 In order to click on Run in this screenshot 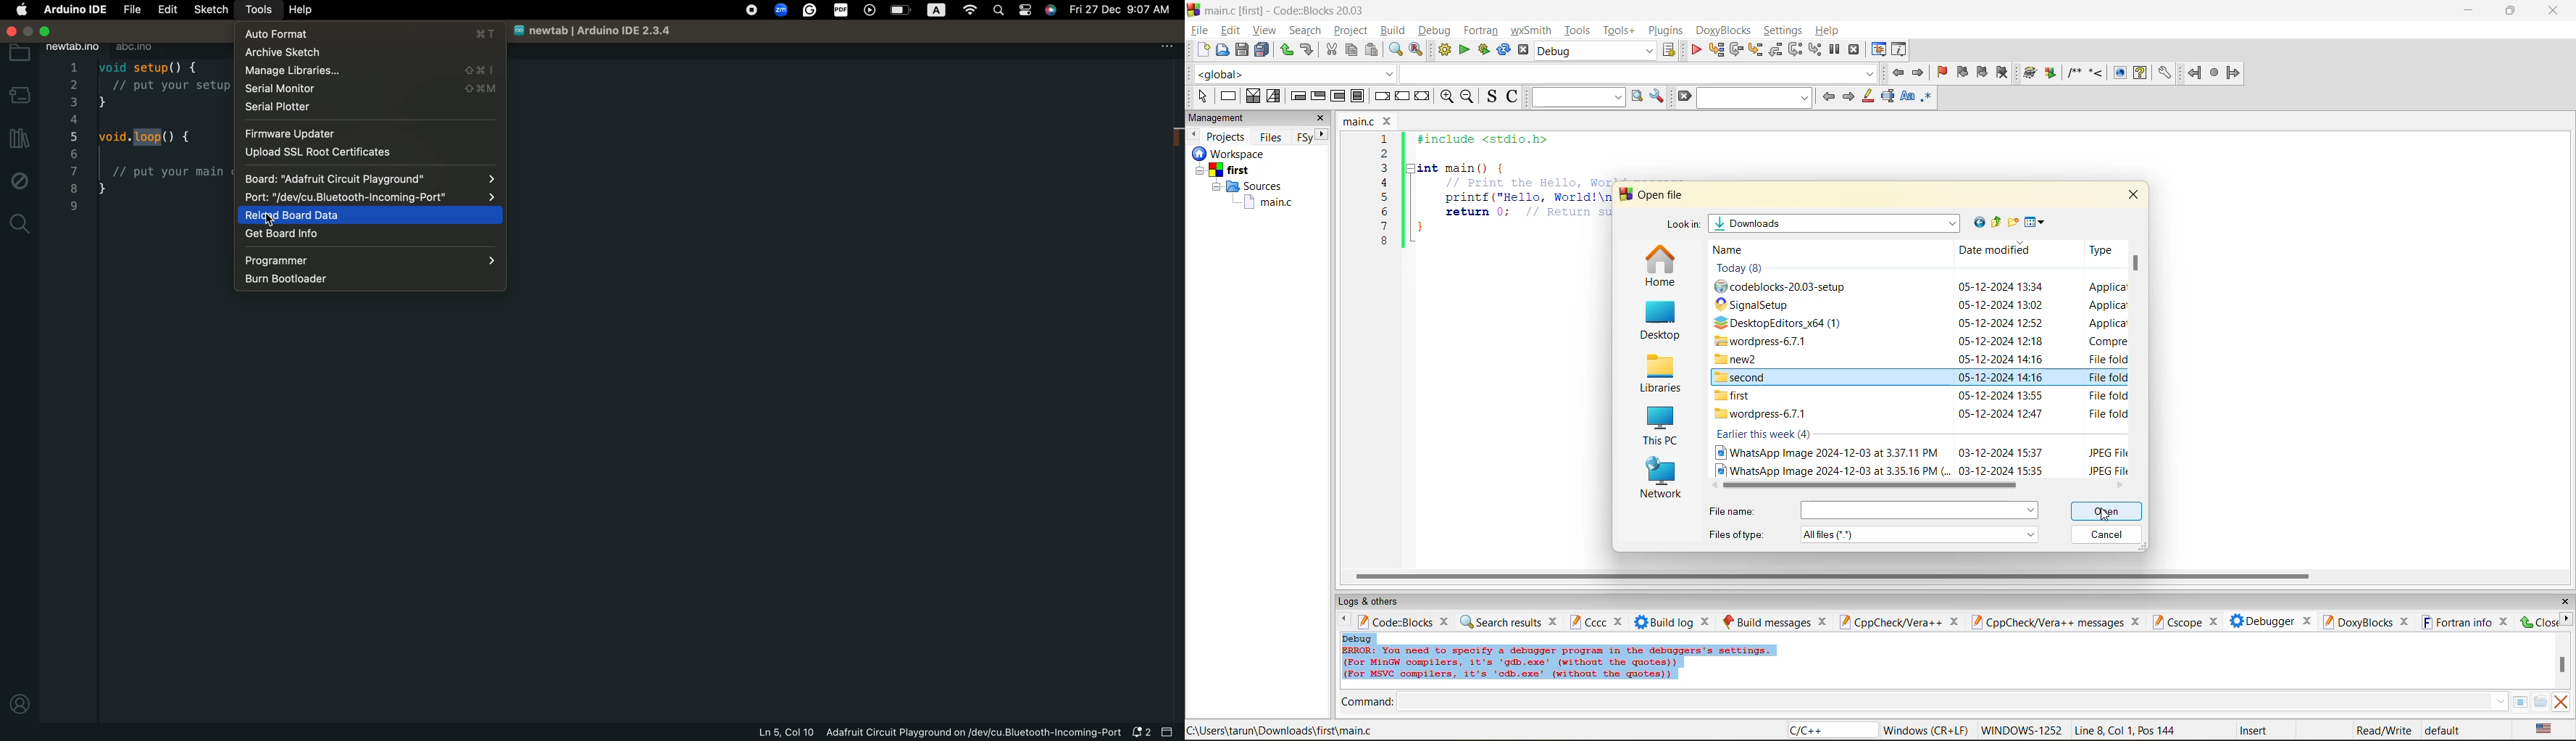, I will do `click(2051, 73)`.